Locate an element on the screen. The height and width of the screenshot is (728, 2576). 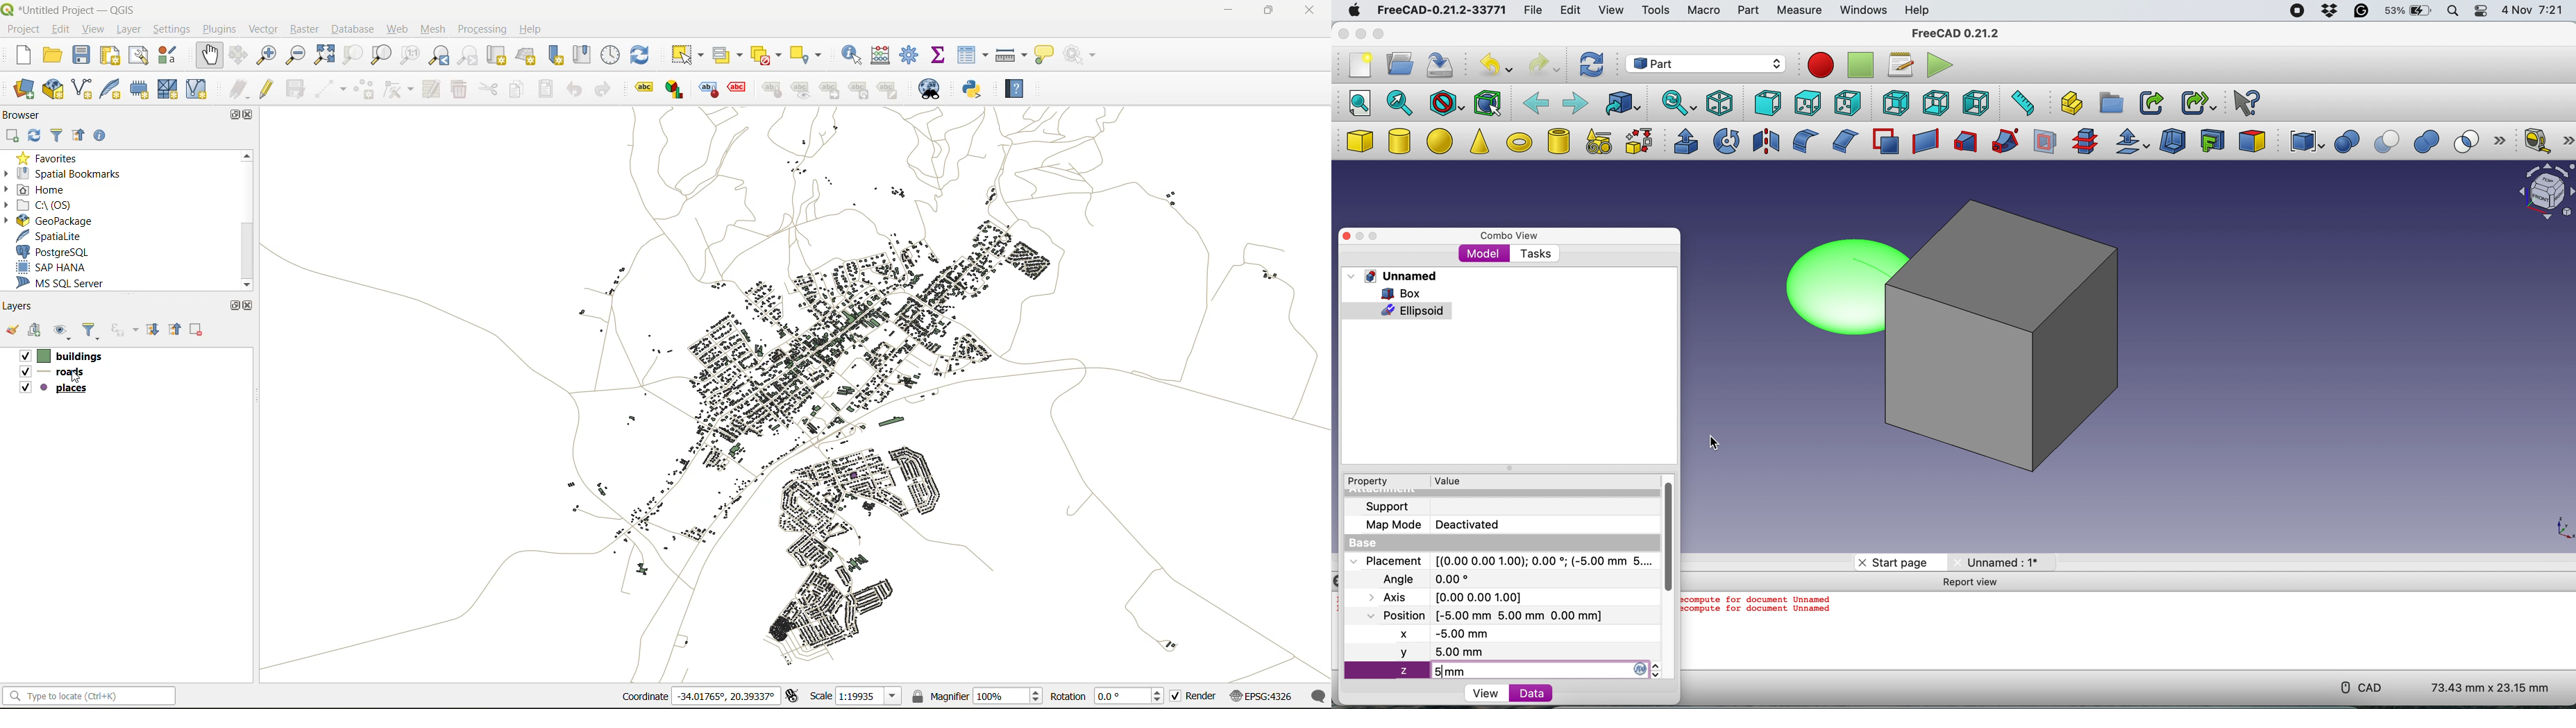
print layout is located at coordinates (110, 57).